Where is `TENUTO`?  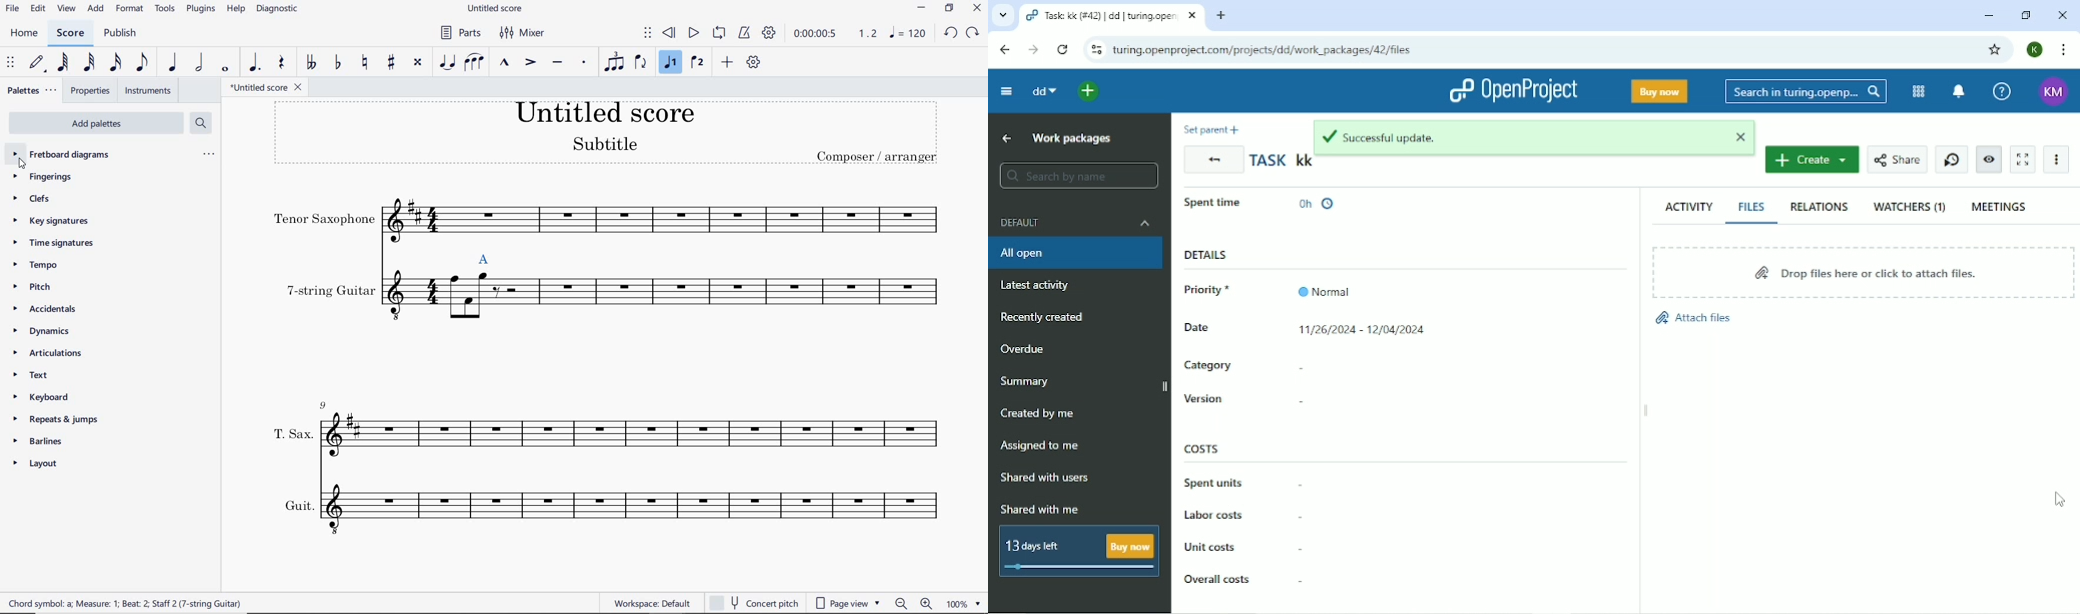
TENUTO is located at coordinates (558, 61).